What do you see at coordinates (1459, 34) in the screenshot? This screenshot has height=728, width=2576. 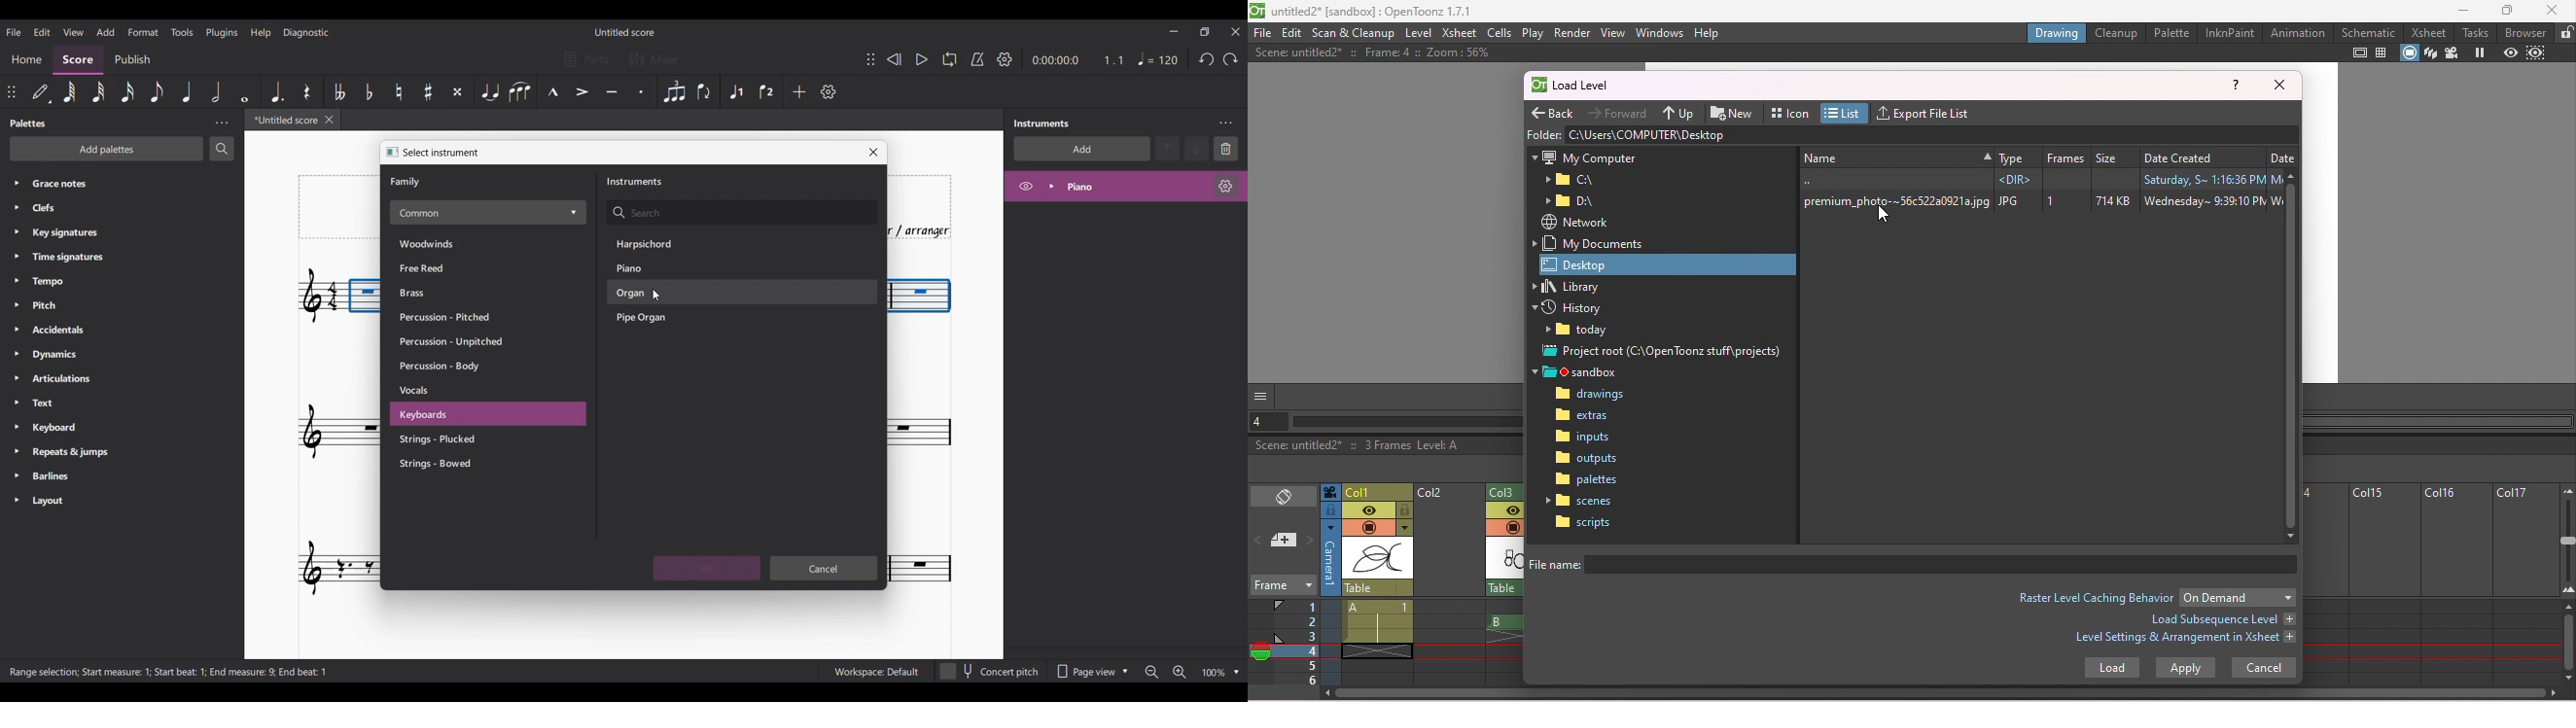 I see `Xsheet` at bounding box center [1459, 34].